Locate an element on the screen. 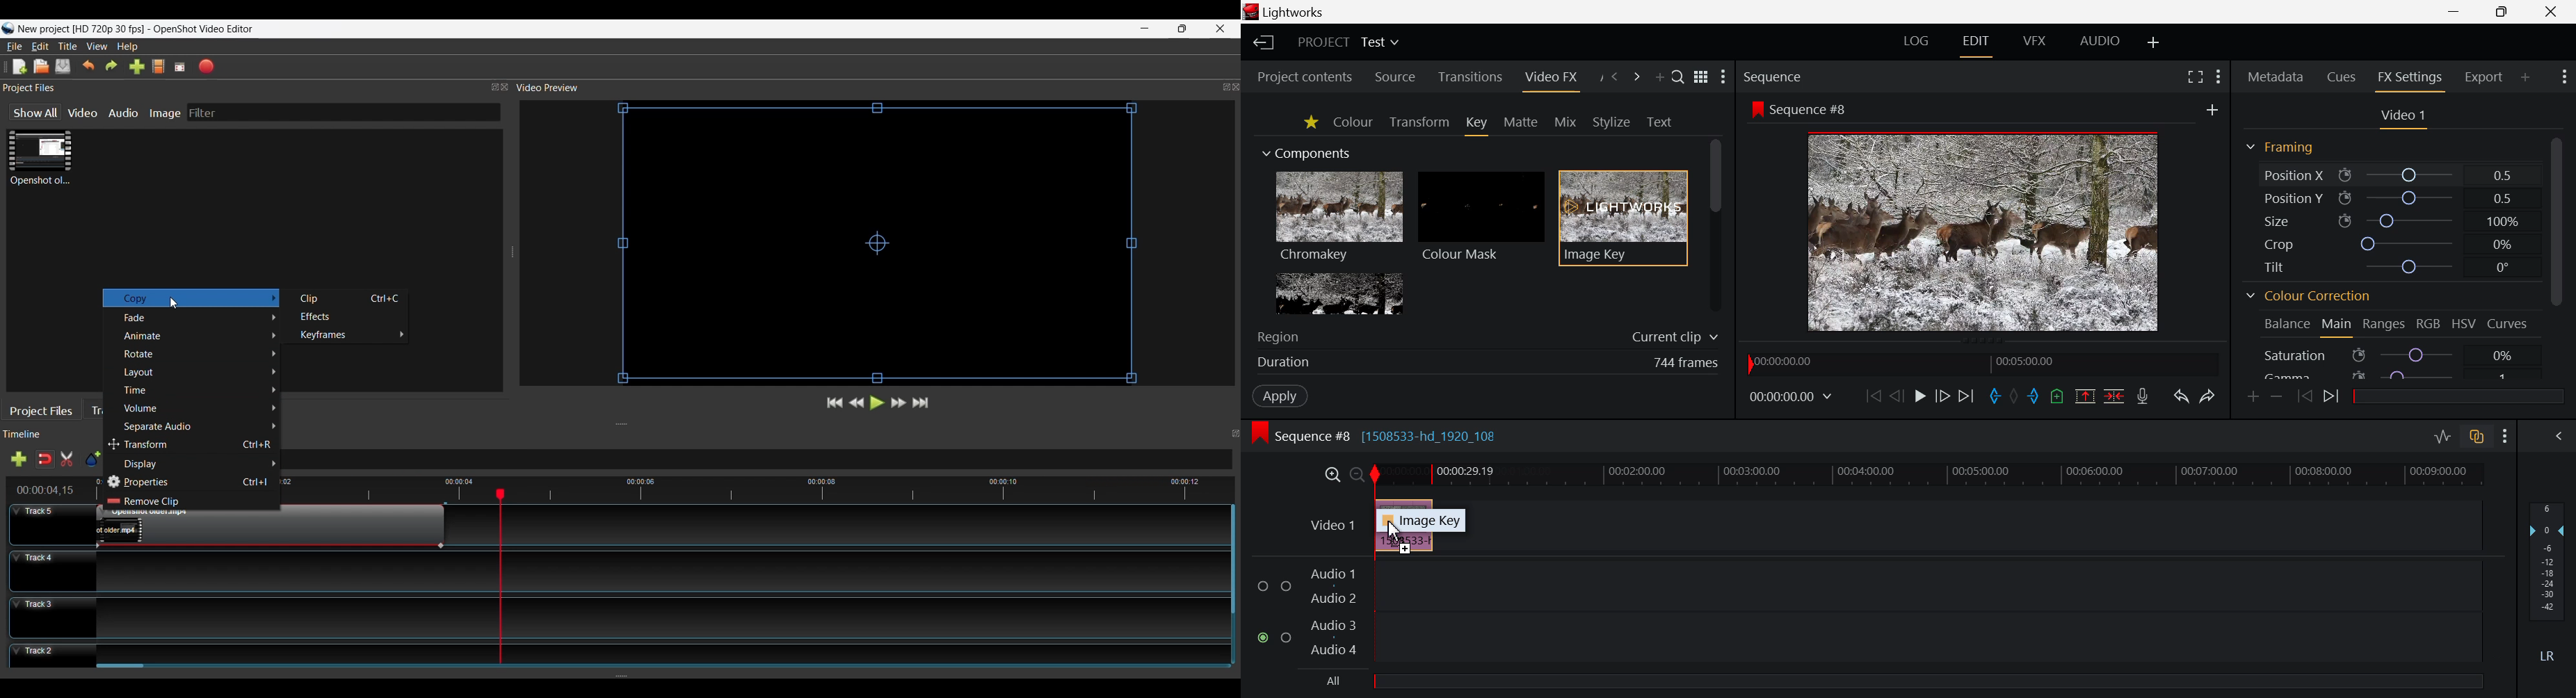 This screenshot has height=700, width=2576. HSV is located at coordinates (2462, 322).